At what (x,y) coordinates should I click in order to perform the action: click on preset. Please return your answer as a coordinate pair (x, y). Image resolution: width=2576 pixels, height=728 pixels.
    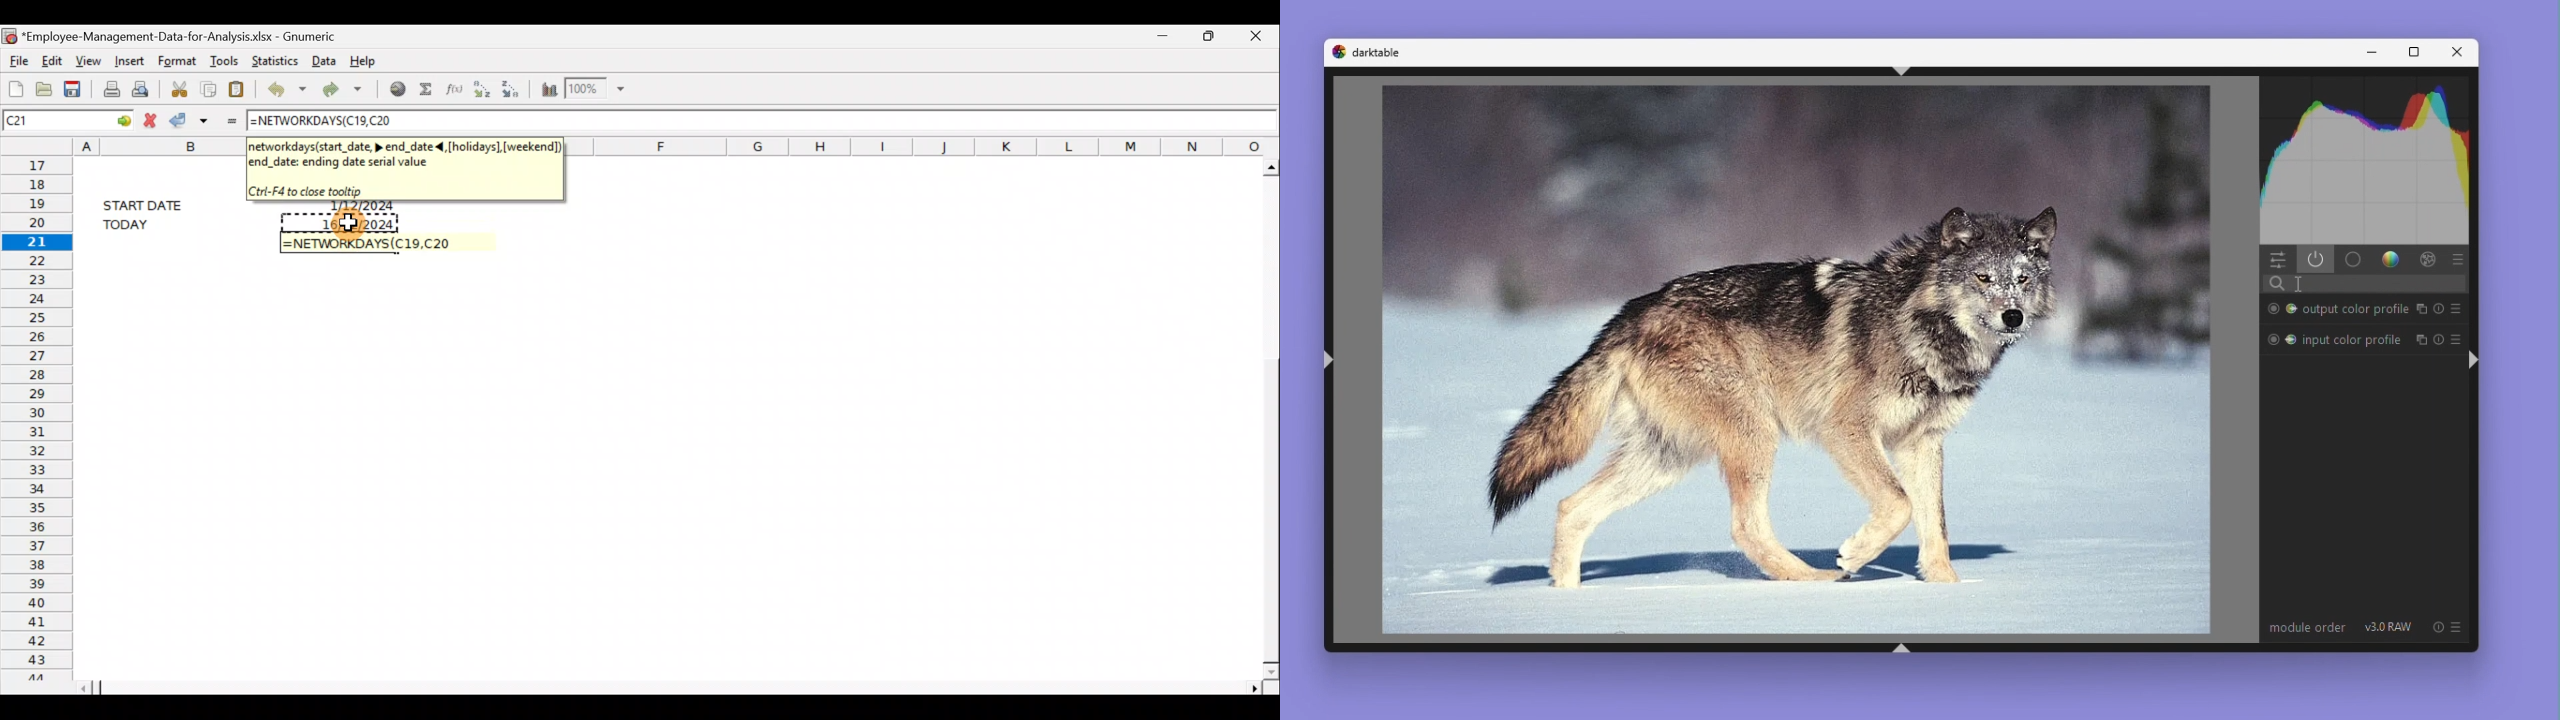
    Looking at the image, I should click on (2456, 627).